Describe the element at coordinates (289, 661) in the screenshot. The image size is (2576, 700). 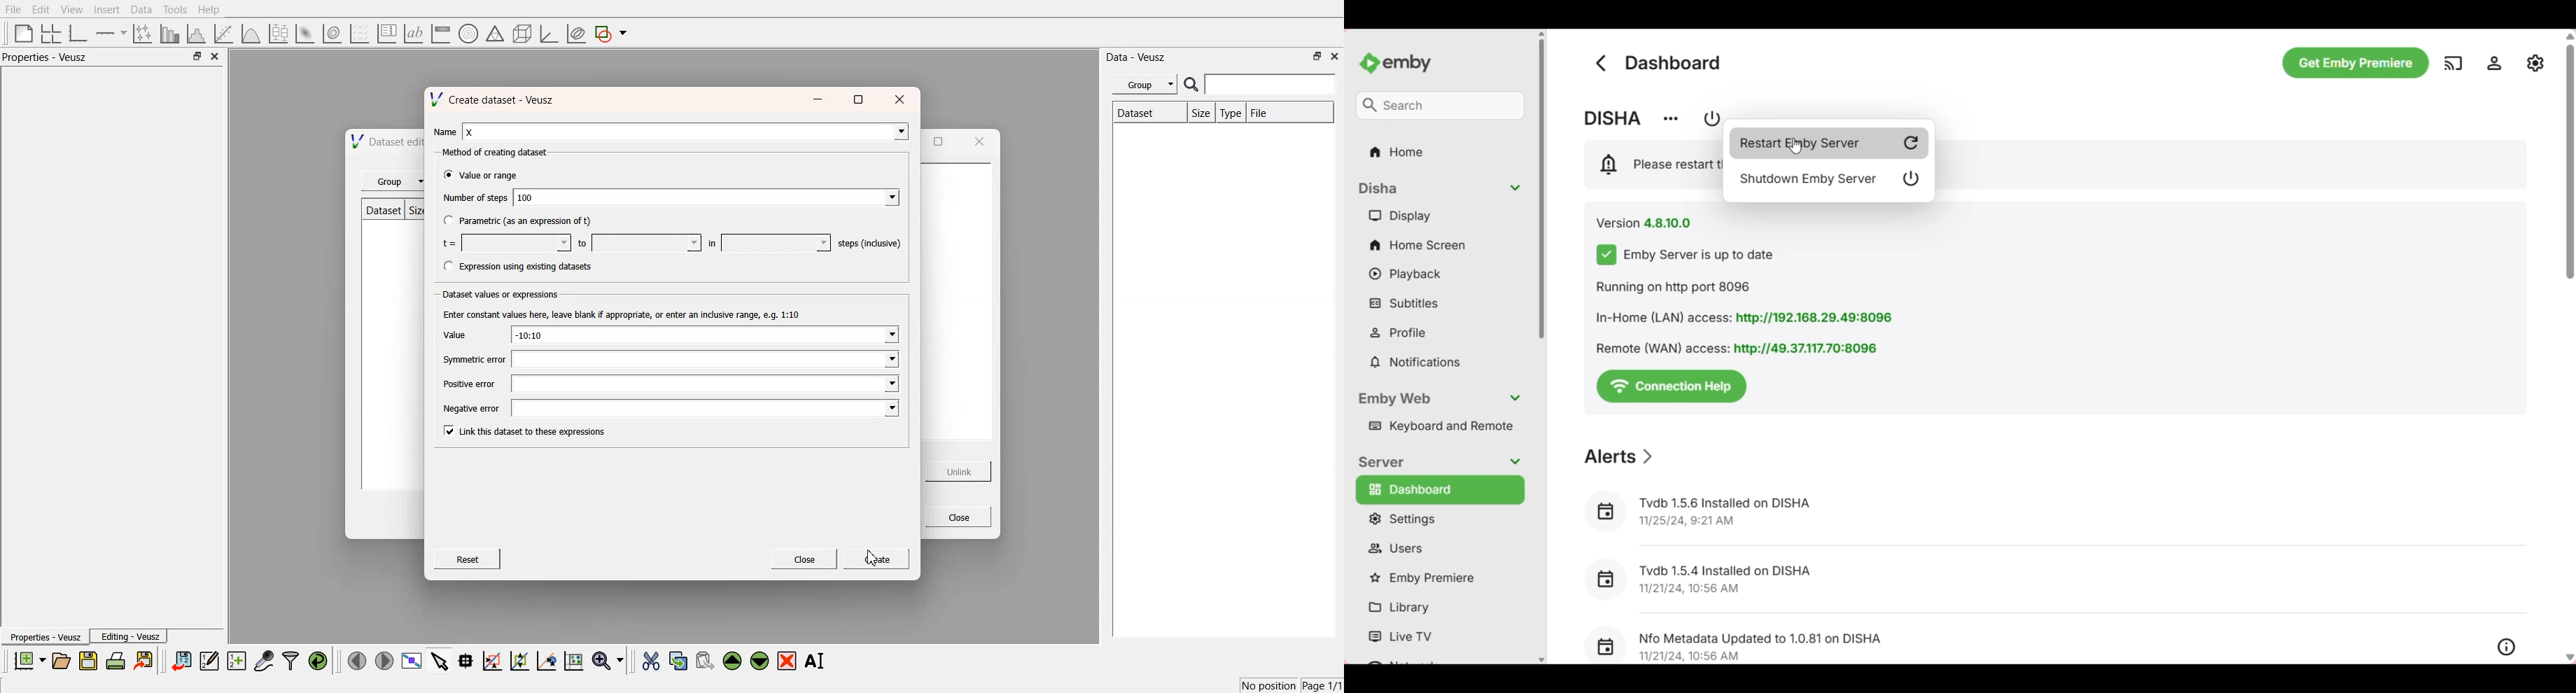
I see `filters` at that location.